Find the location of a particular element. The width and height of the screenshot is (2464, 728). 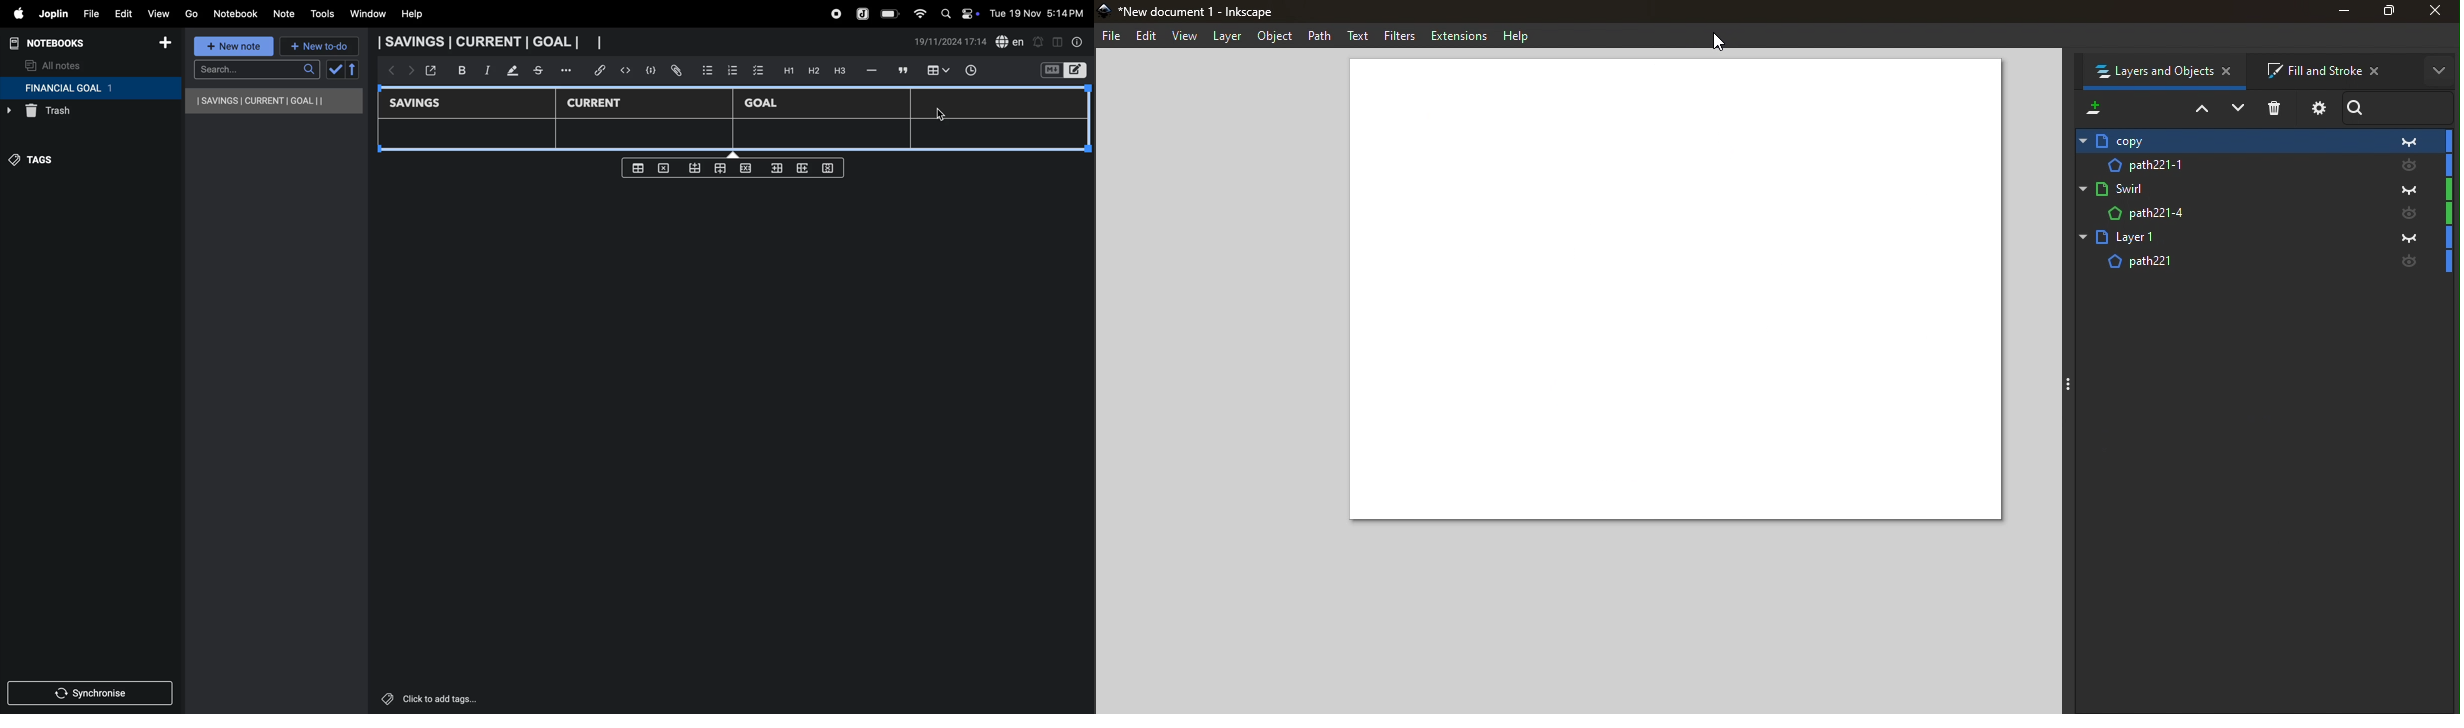

tags is located at coordinates (37, 164).